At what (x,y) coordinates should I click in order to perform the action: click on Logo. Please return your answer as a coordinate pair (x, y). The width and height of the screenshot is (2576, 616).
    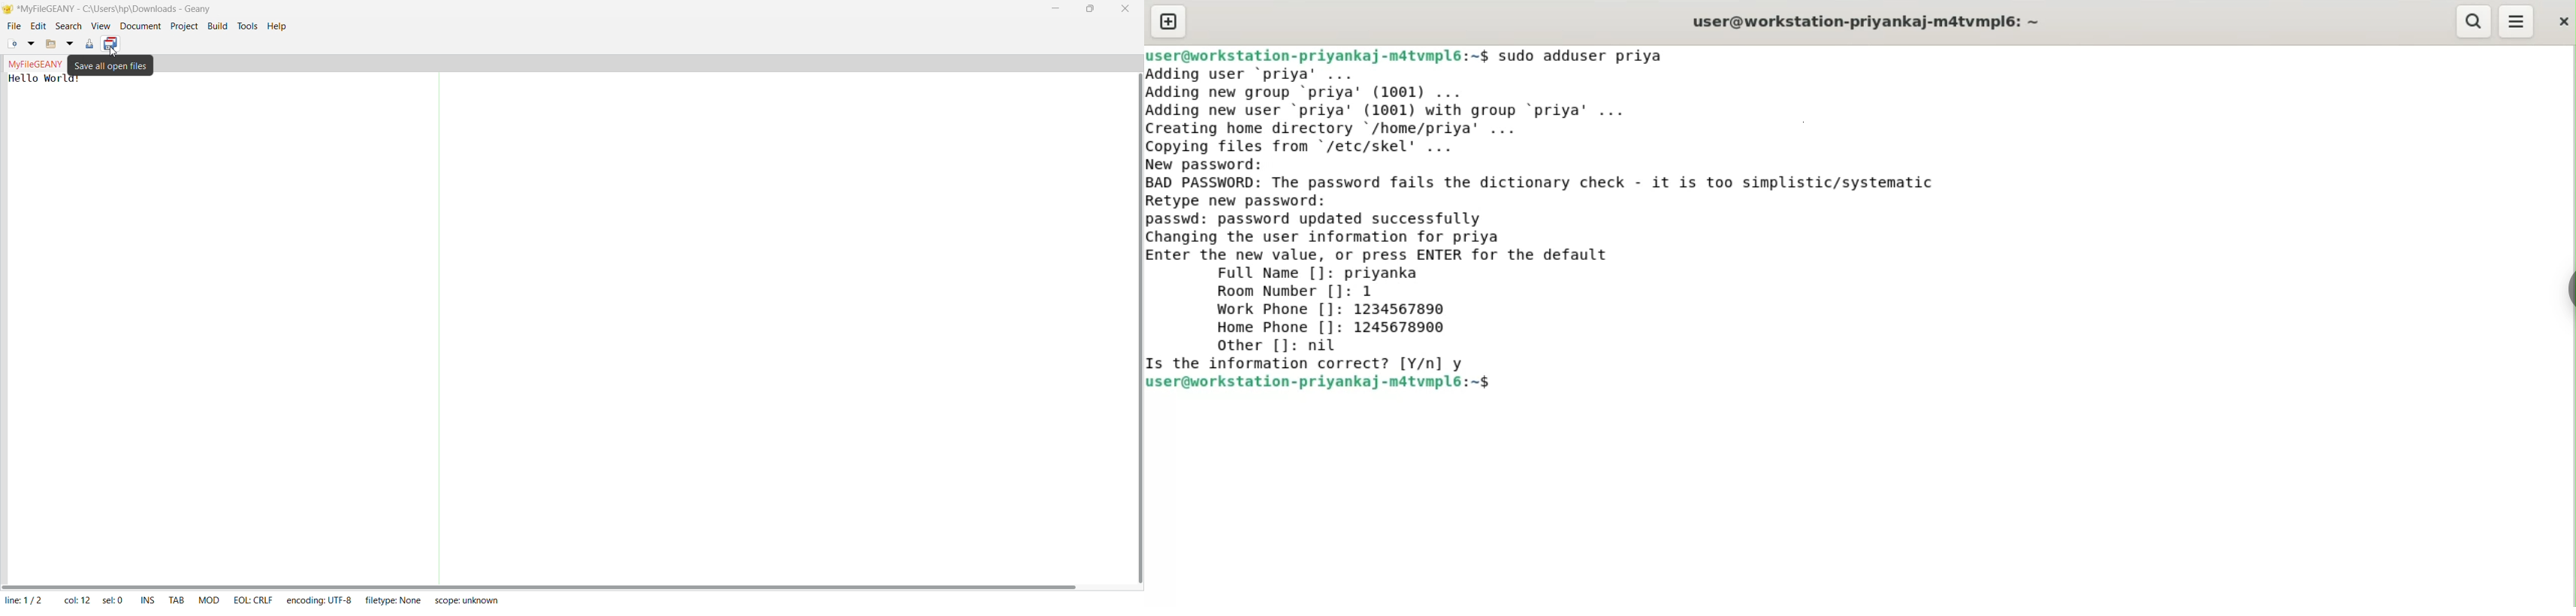
    Looking at the image, I should click on (7, 10).